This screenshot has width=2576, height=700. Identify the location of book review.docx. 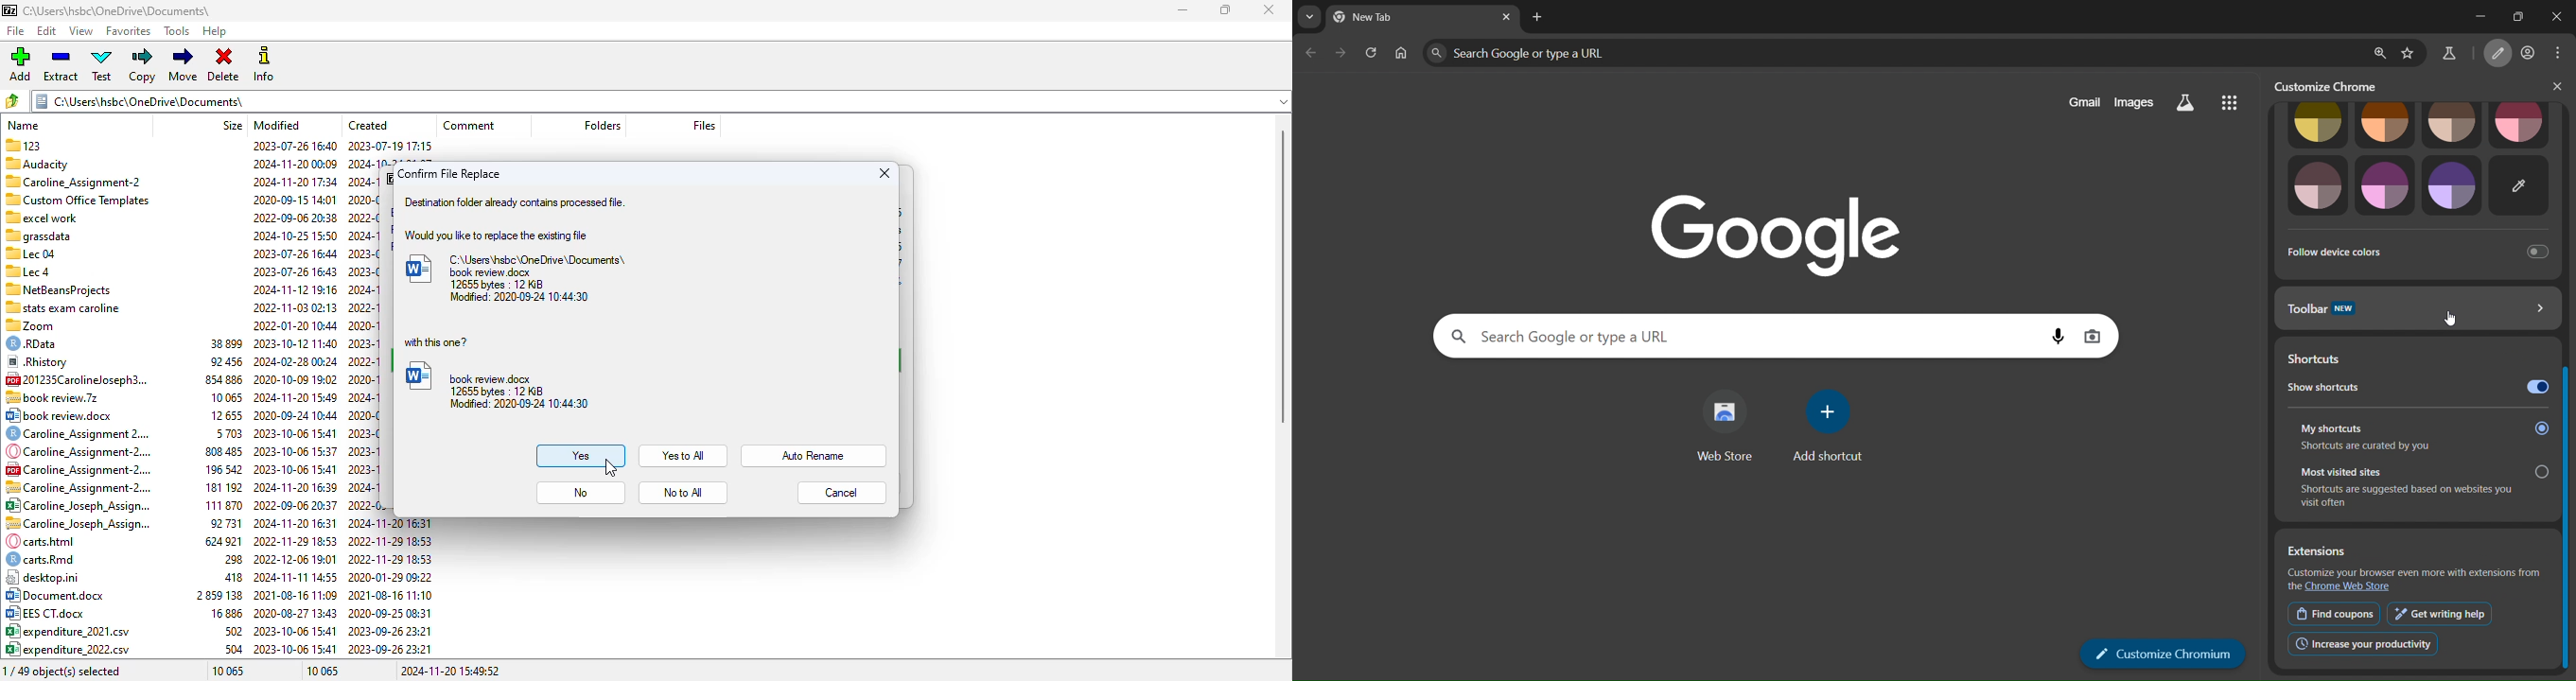
(498, 384).